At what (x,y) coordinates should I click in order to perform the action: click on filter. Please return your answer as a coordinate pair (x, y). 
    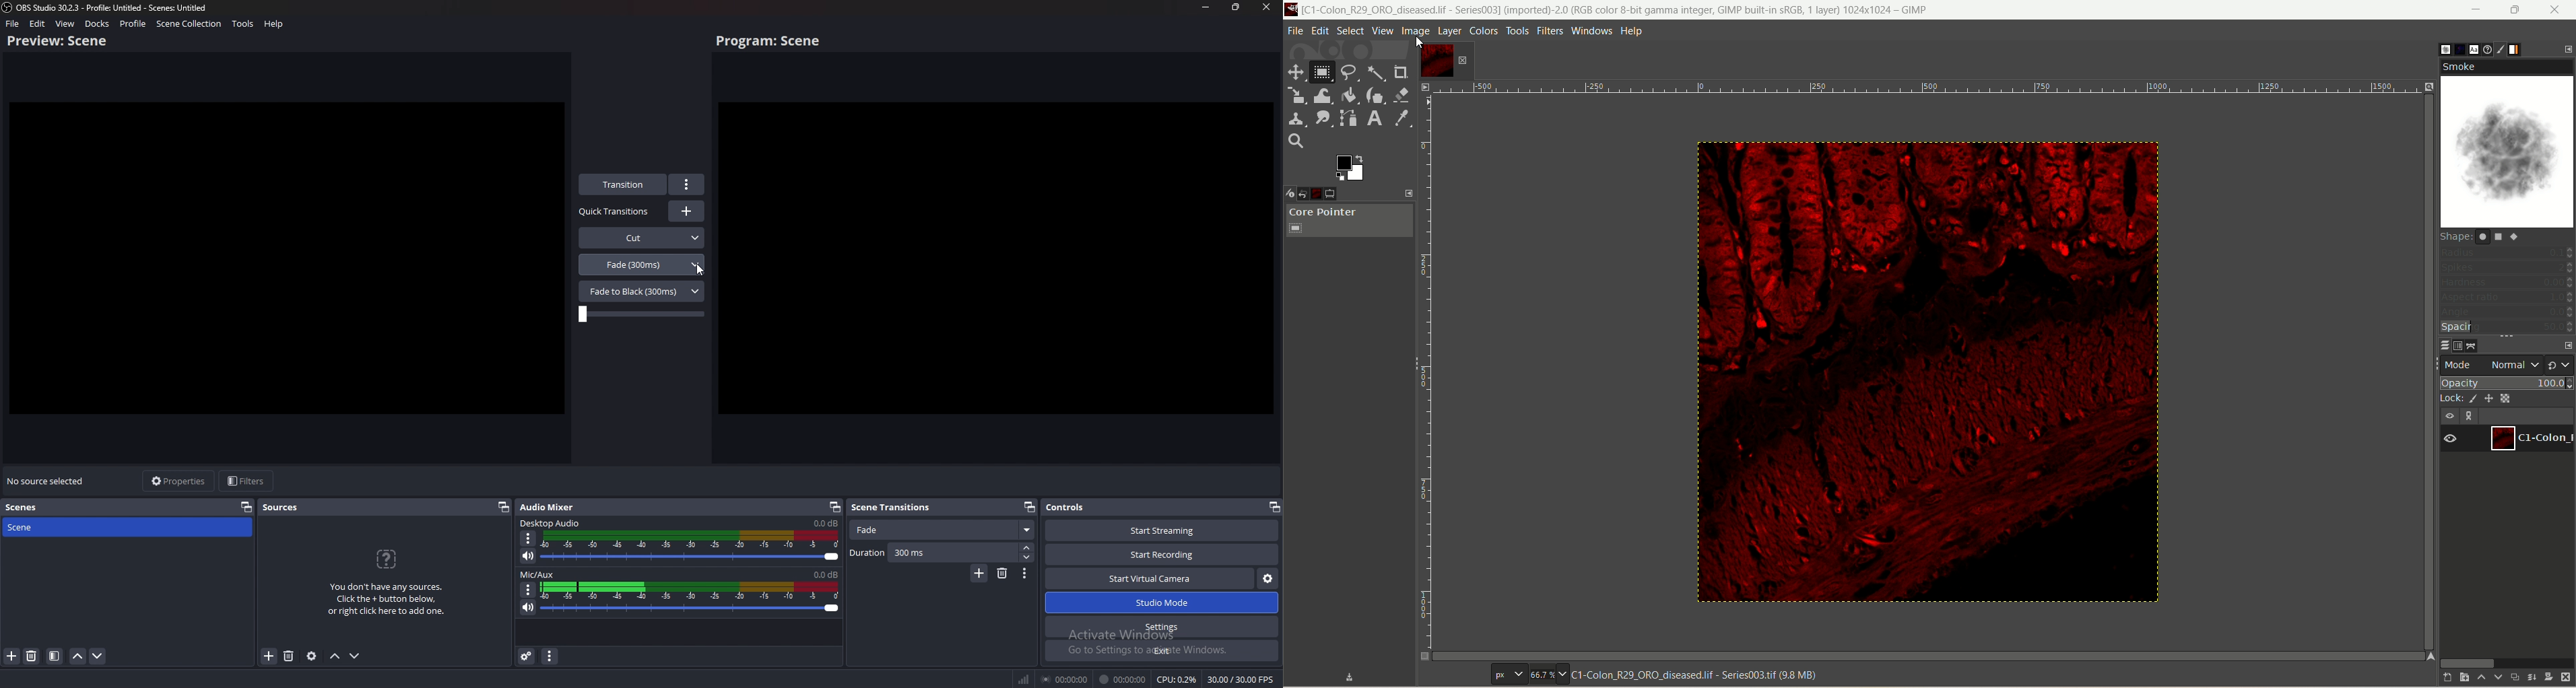
    Looking at the image, I should click on (55, 657).